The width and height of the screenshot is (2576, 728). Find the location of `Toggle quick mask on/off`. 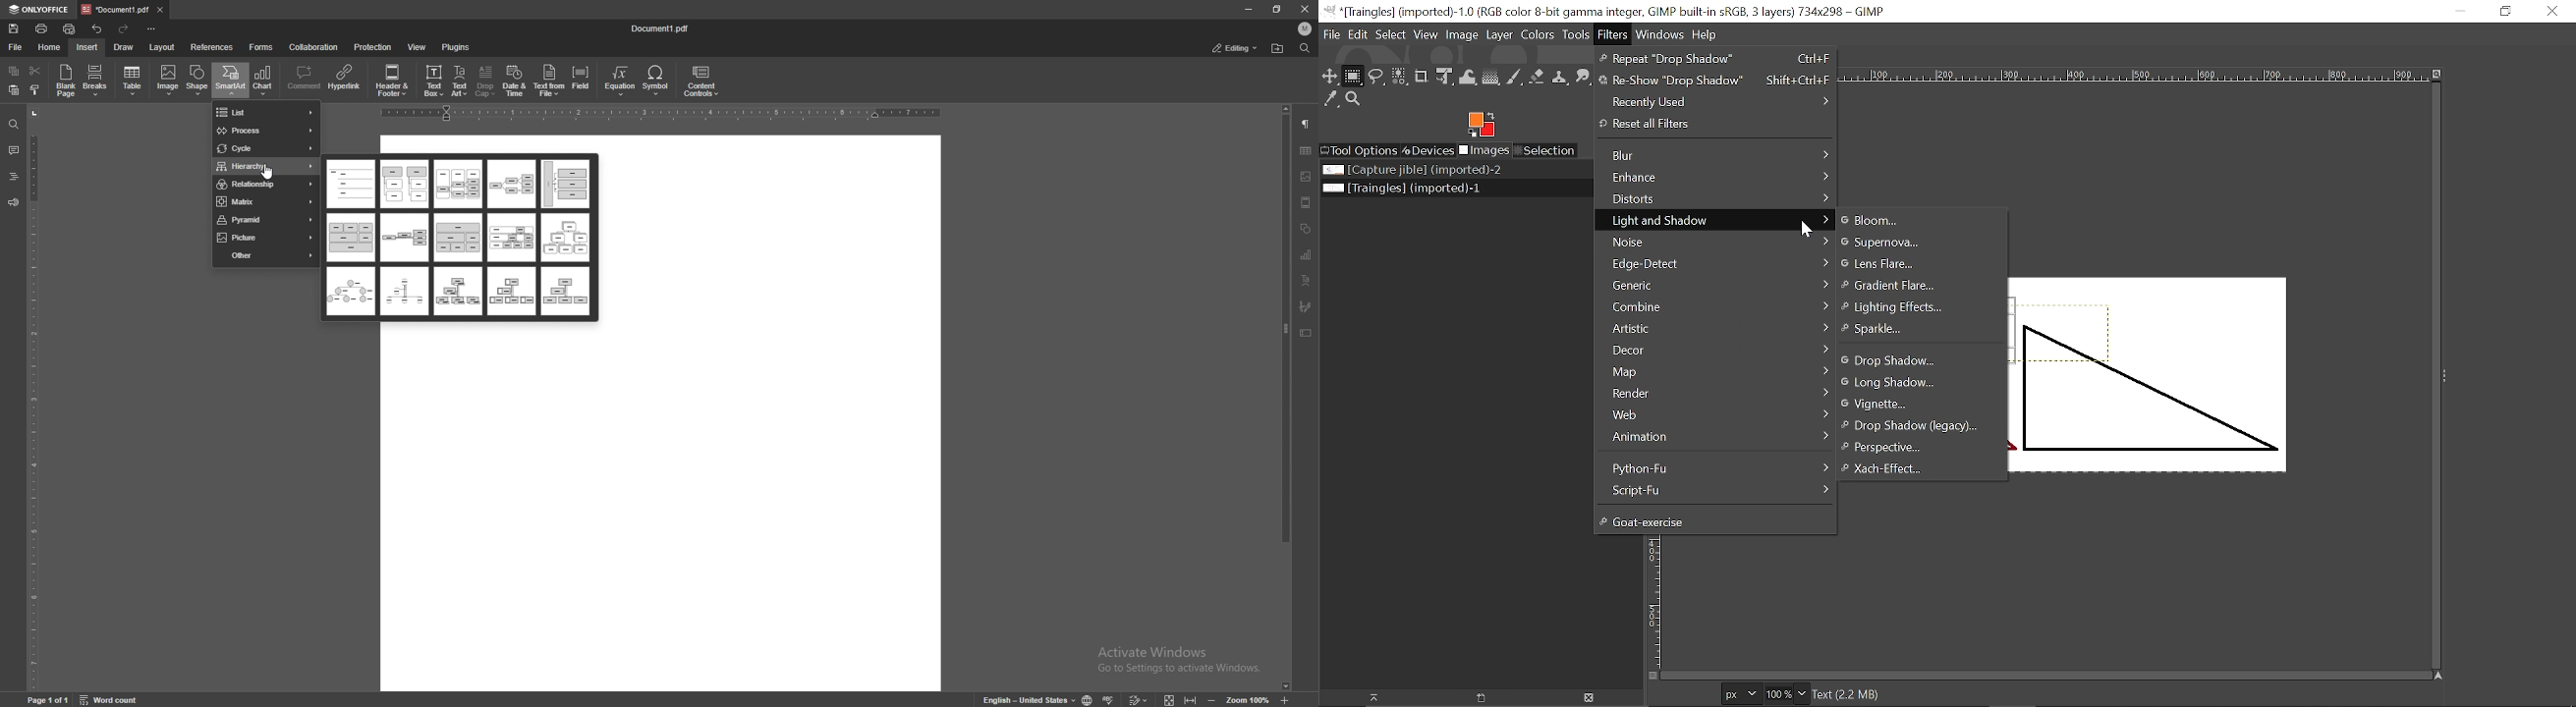

Toggle quick mask on/off is located at coordinates (1653, 677).